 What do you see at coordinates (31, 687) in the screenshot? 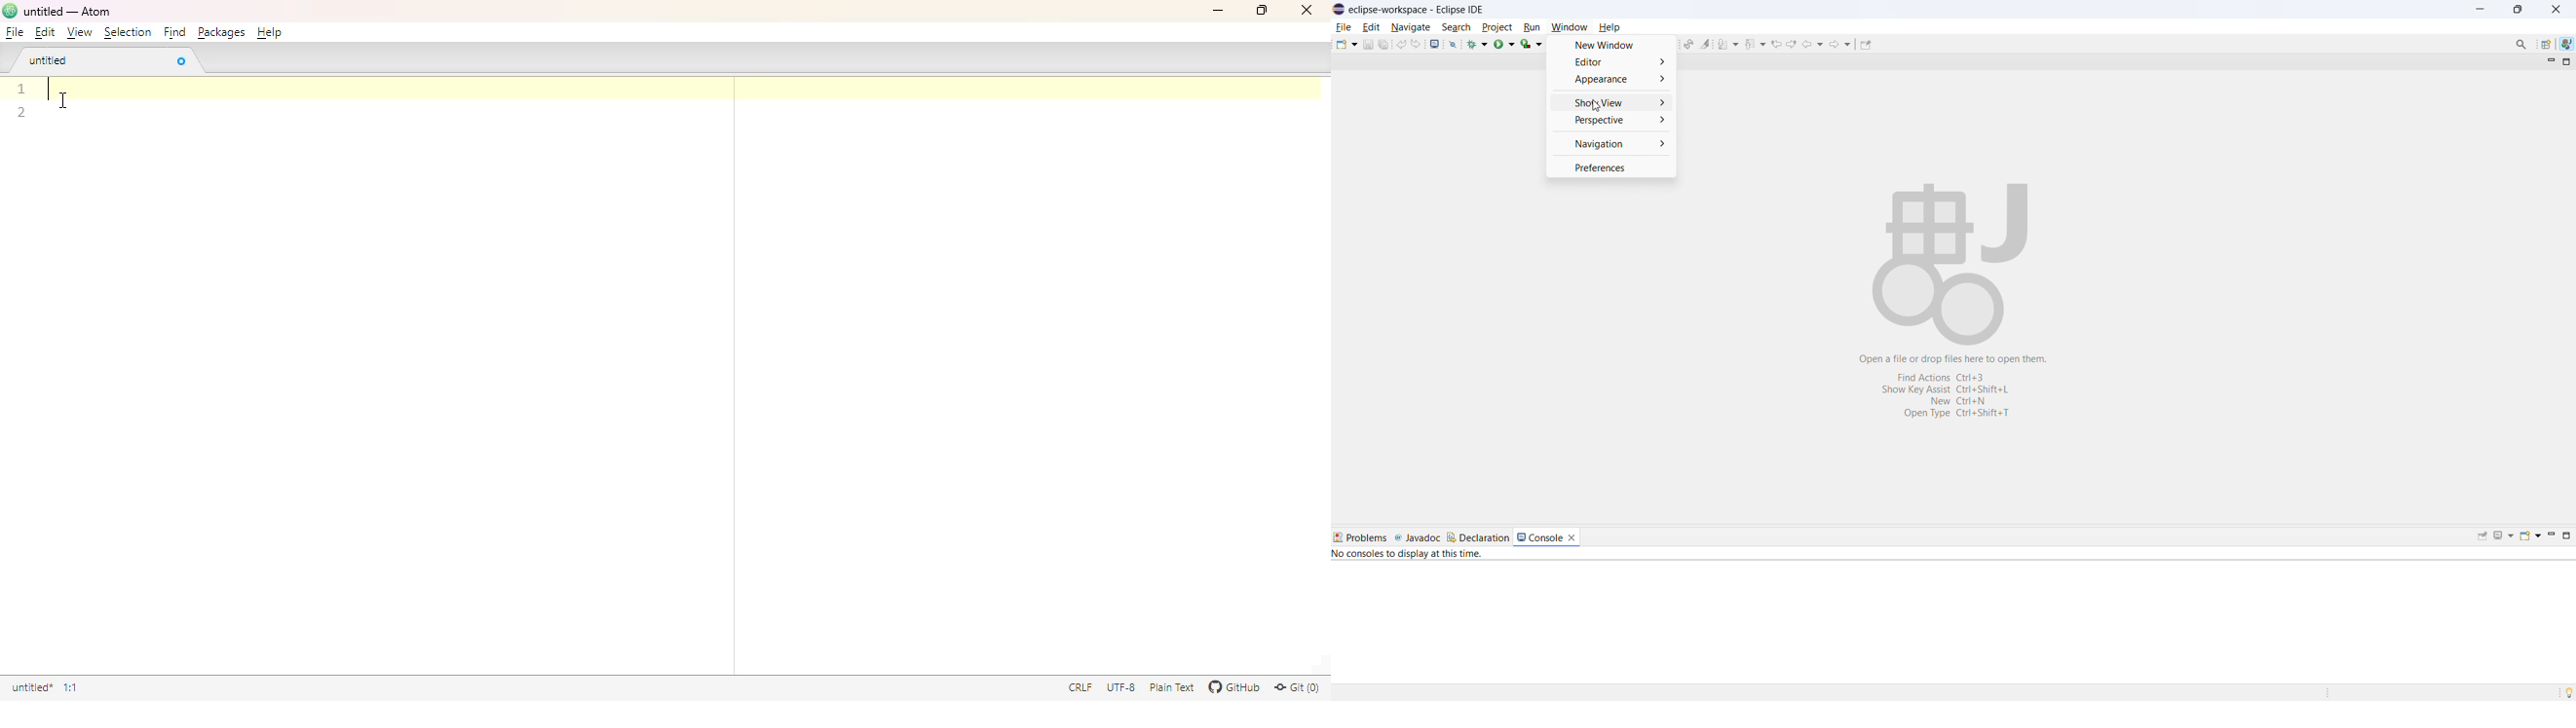
I see `untitled` at bounding box center [31, 687].